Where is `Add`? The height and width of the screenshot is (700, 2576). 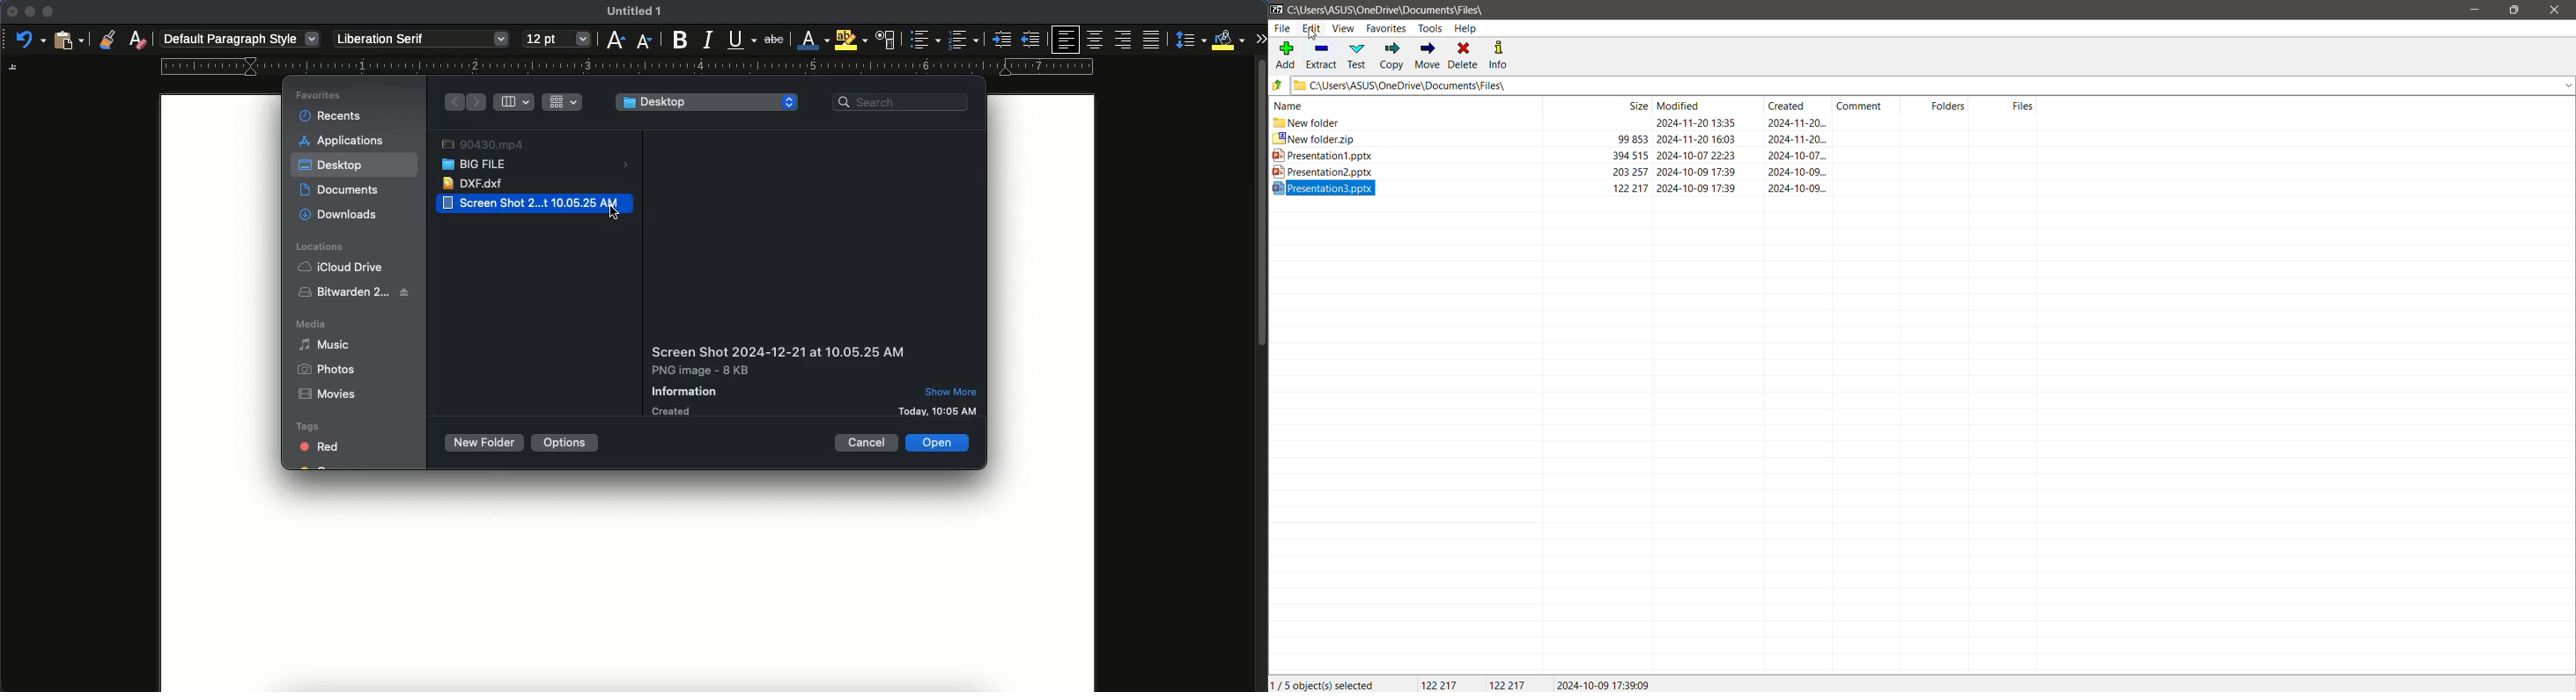
Add is located at coordinates (1285, 53).